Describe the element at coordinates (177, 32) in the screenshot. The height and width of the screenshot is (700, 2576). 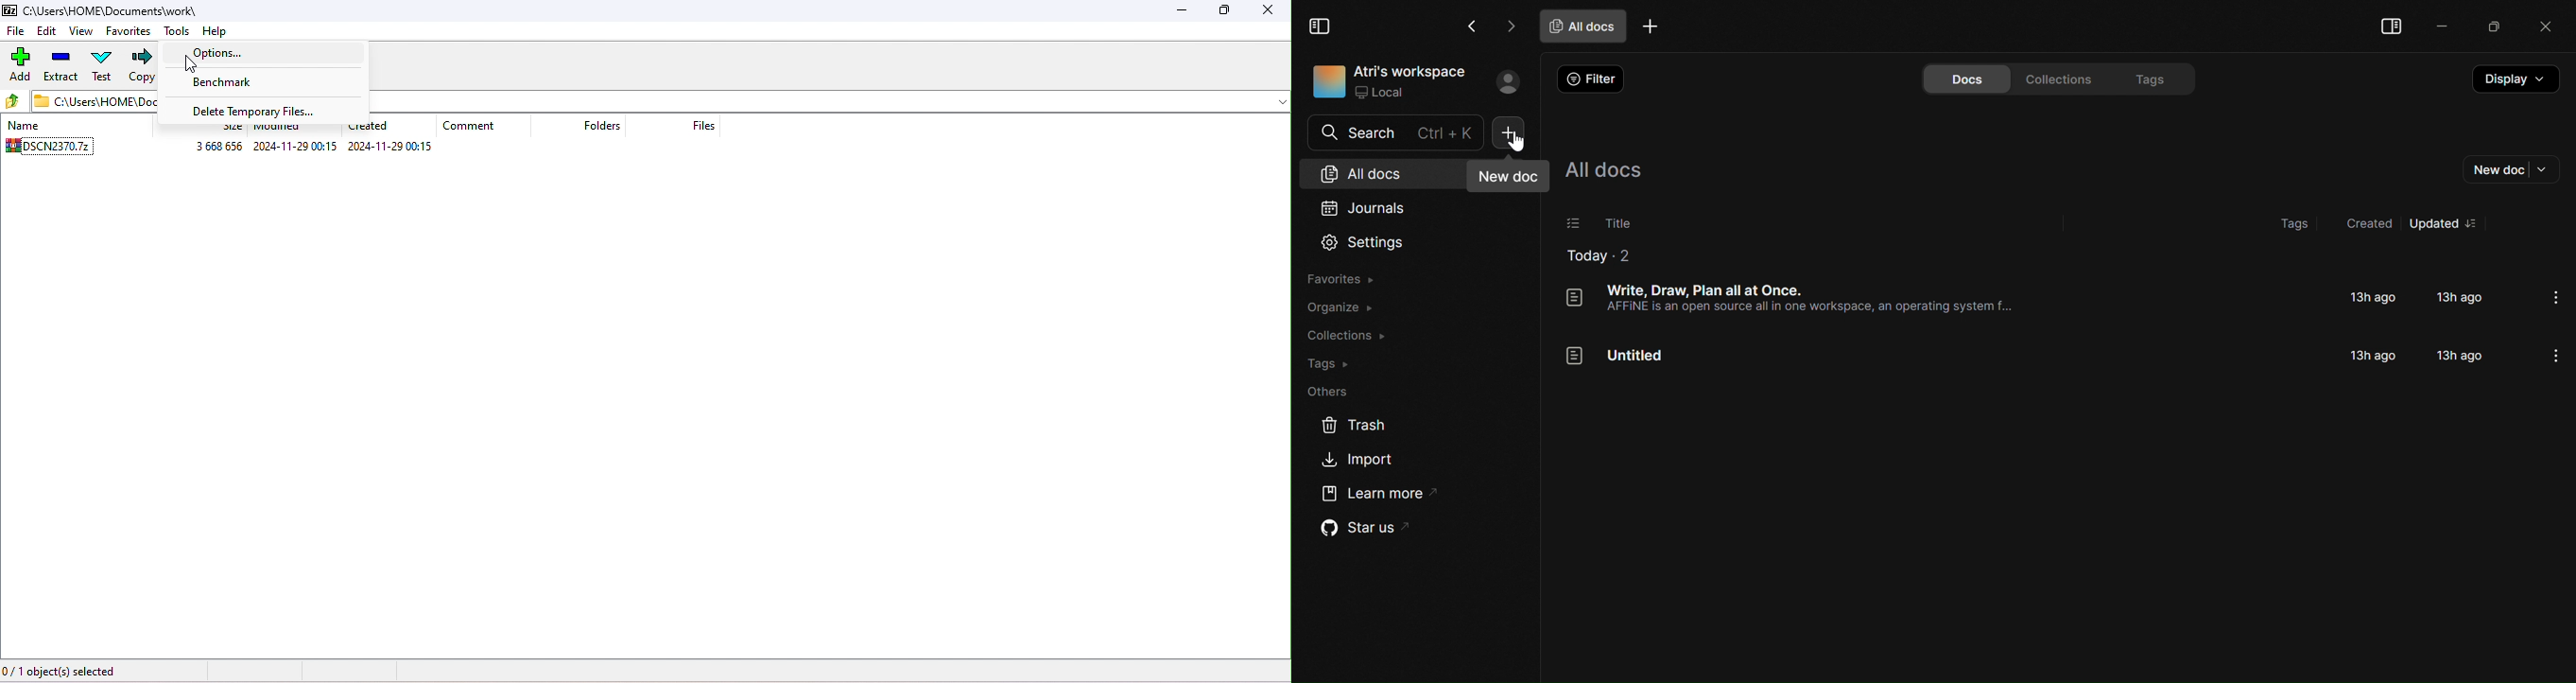
I see `tools` at that location.